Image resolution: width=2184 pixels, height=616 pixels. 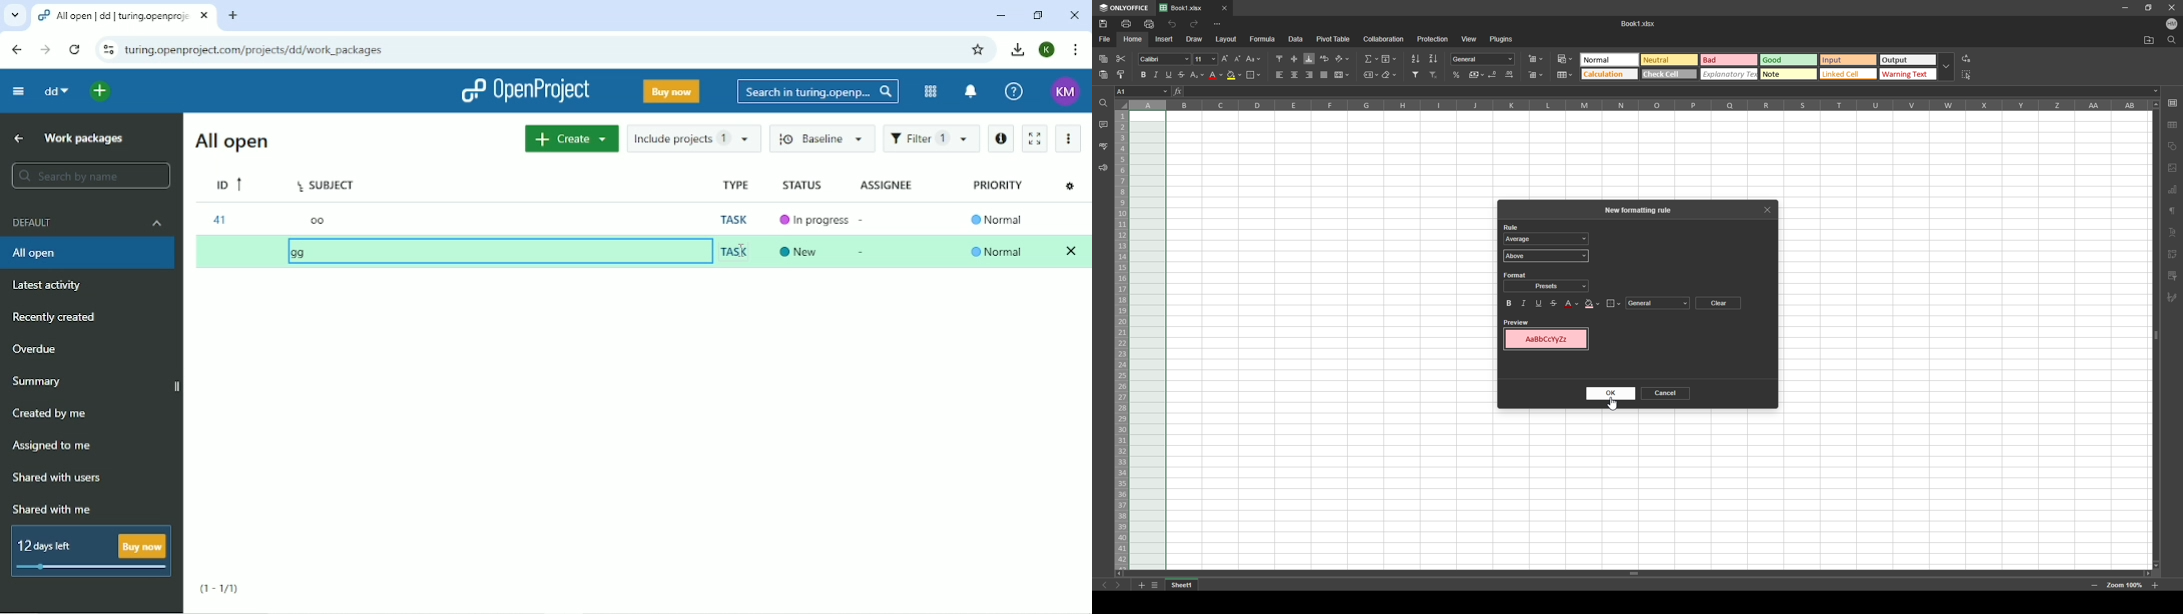 I want to click on minimize, so click(x=2126, y=8).